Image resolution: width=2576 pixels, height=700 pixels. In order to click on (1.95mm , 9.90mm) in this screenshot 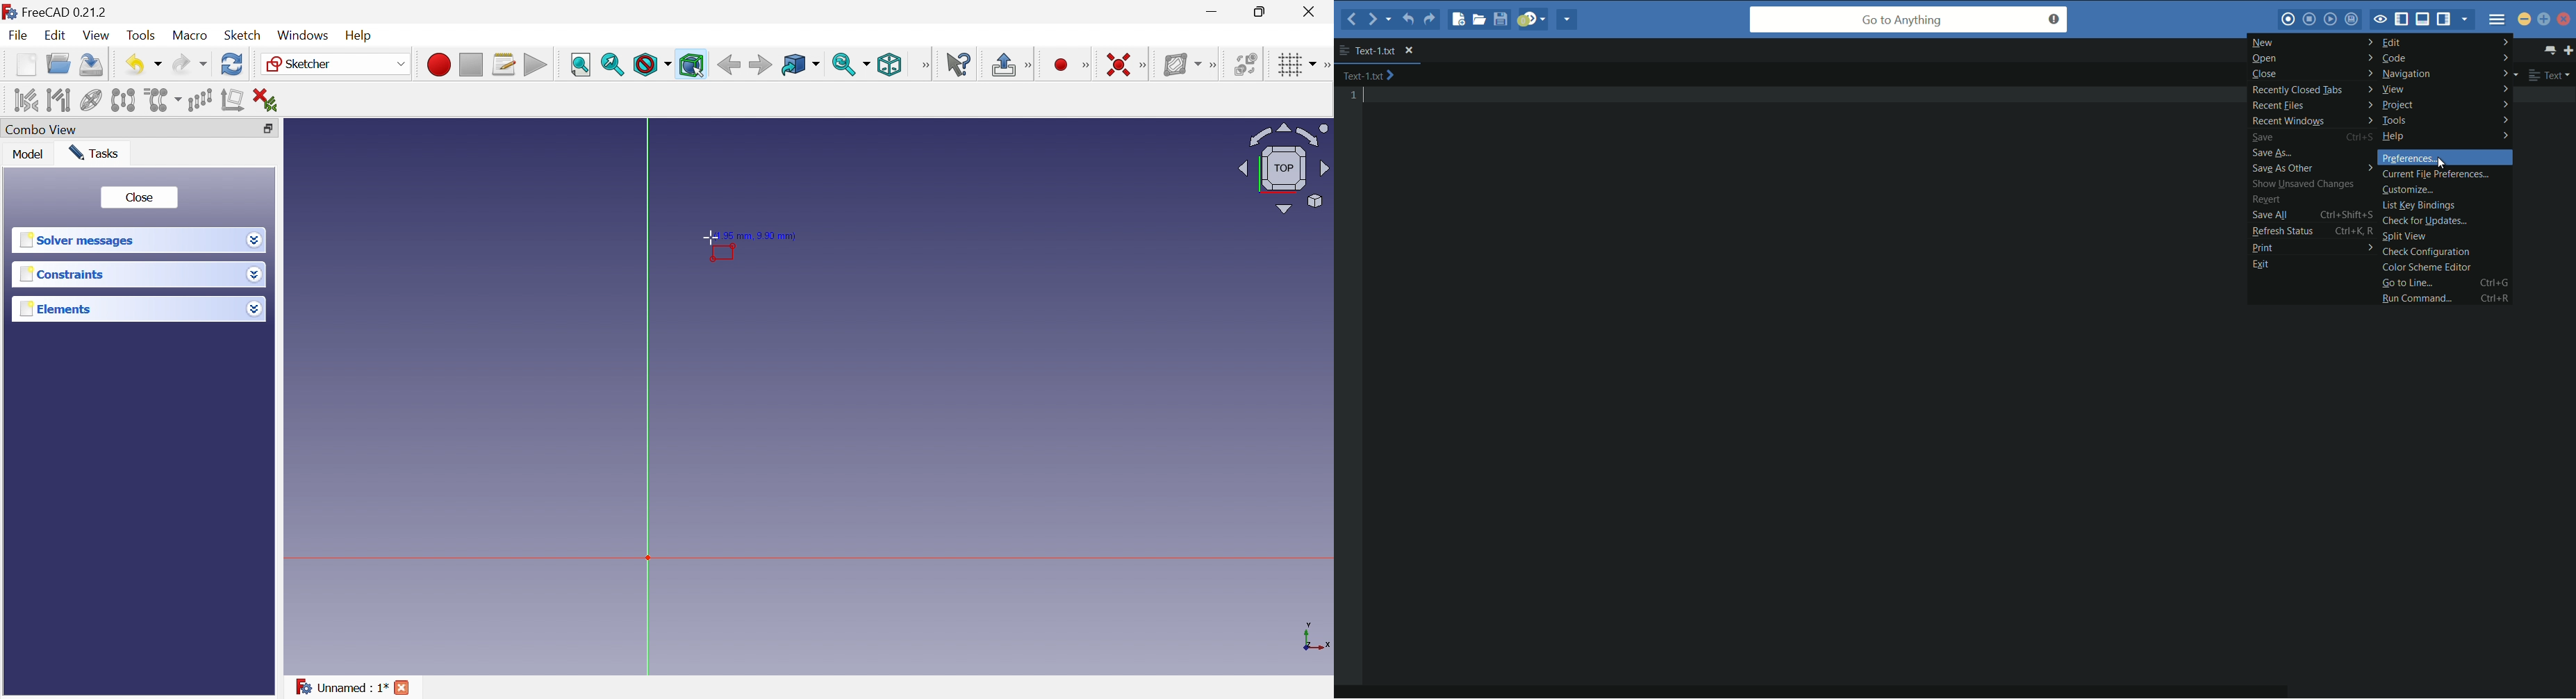, I will do `click(755, 236)`.